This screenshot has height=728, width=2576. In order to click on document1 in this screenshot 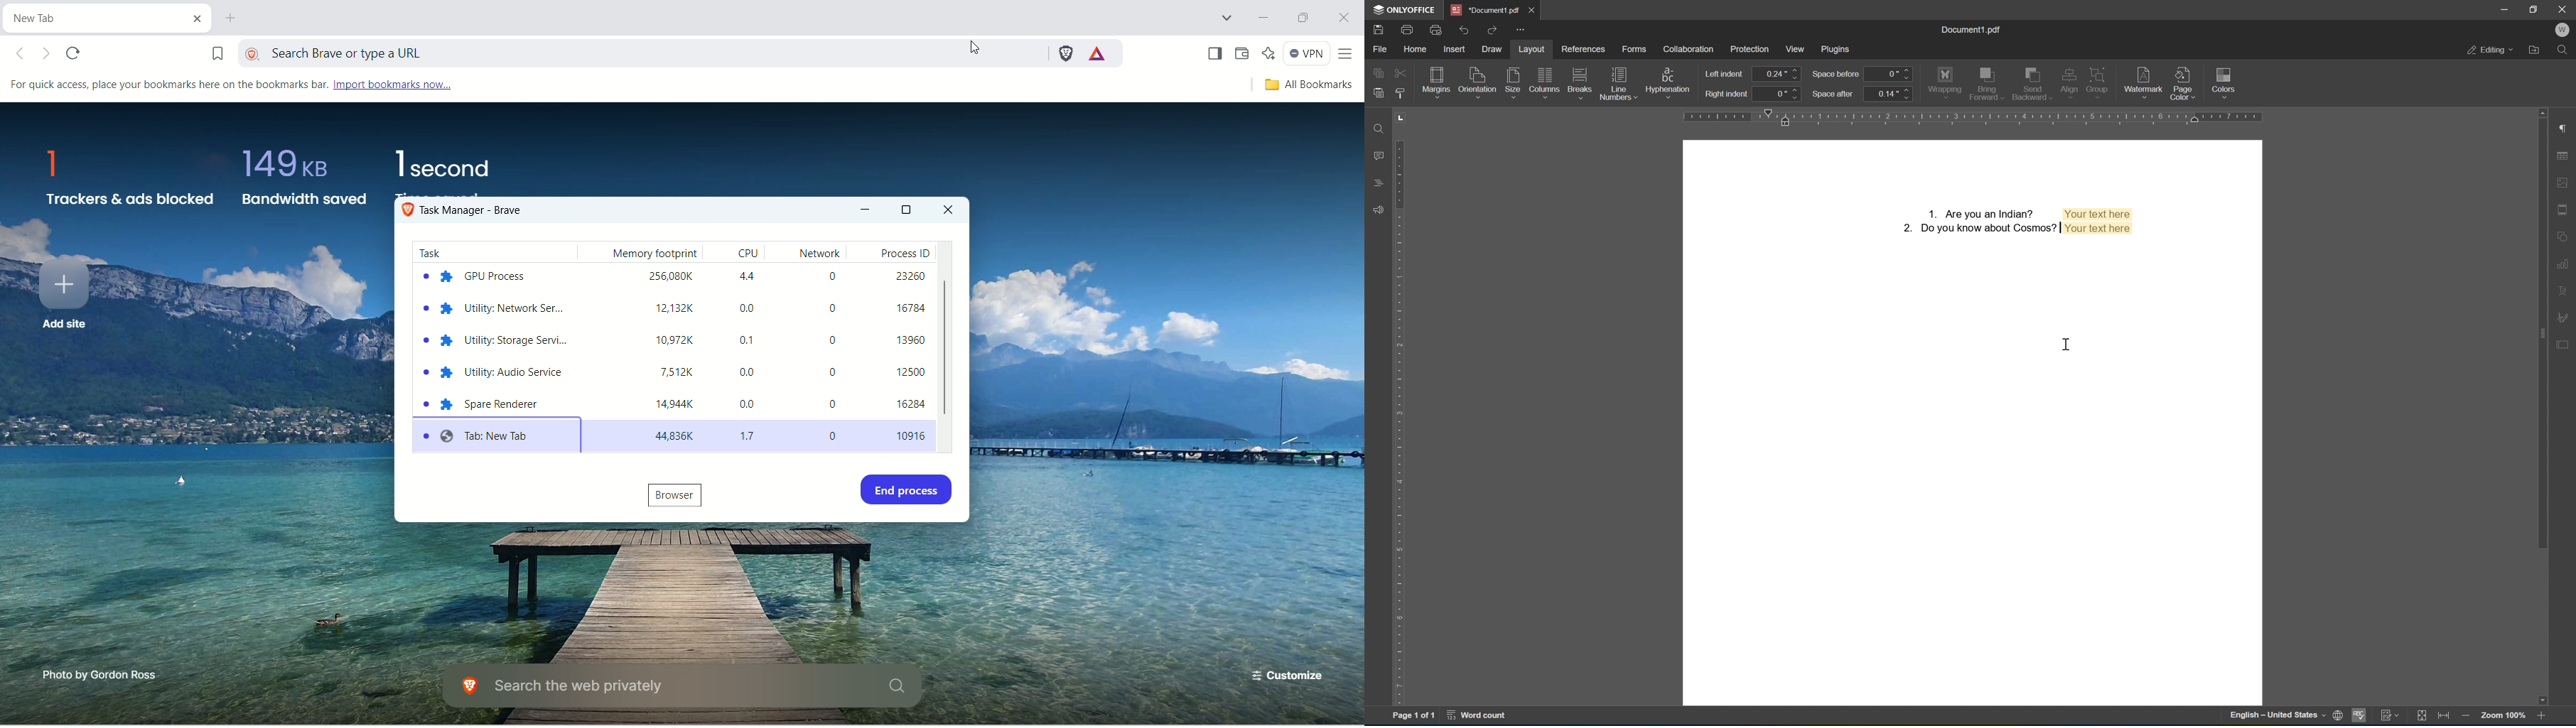, I will do `click(1485, 10)`.